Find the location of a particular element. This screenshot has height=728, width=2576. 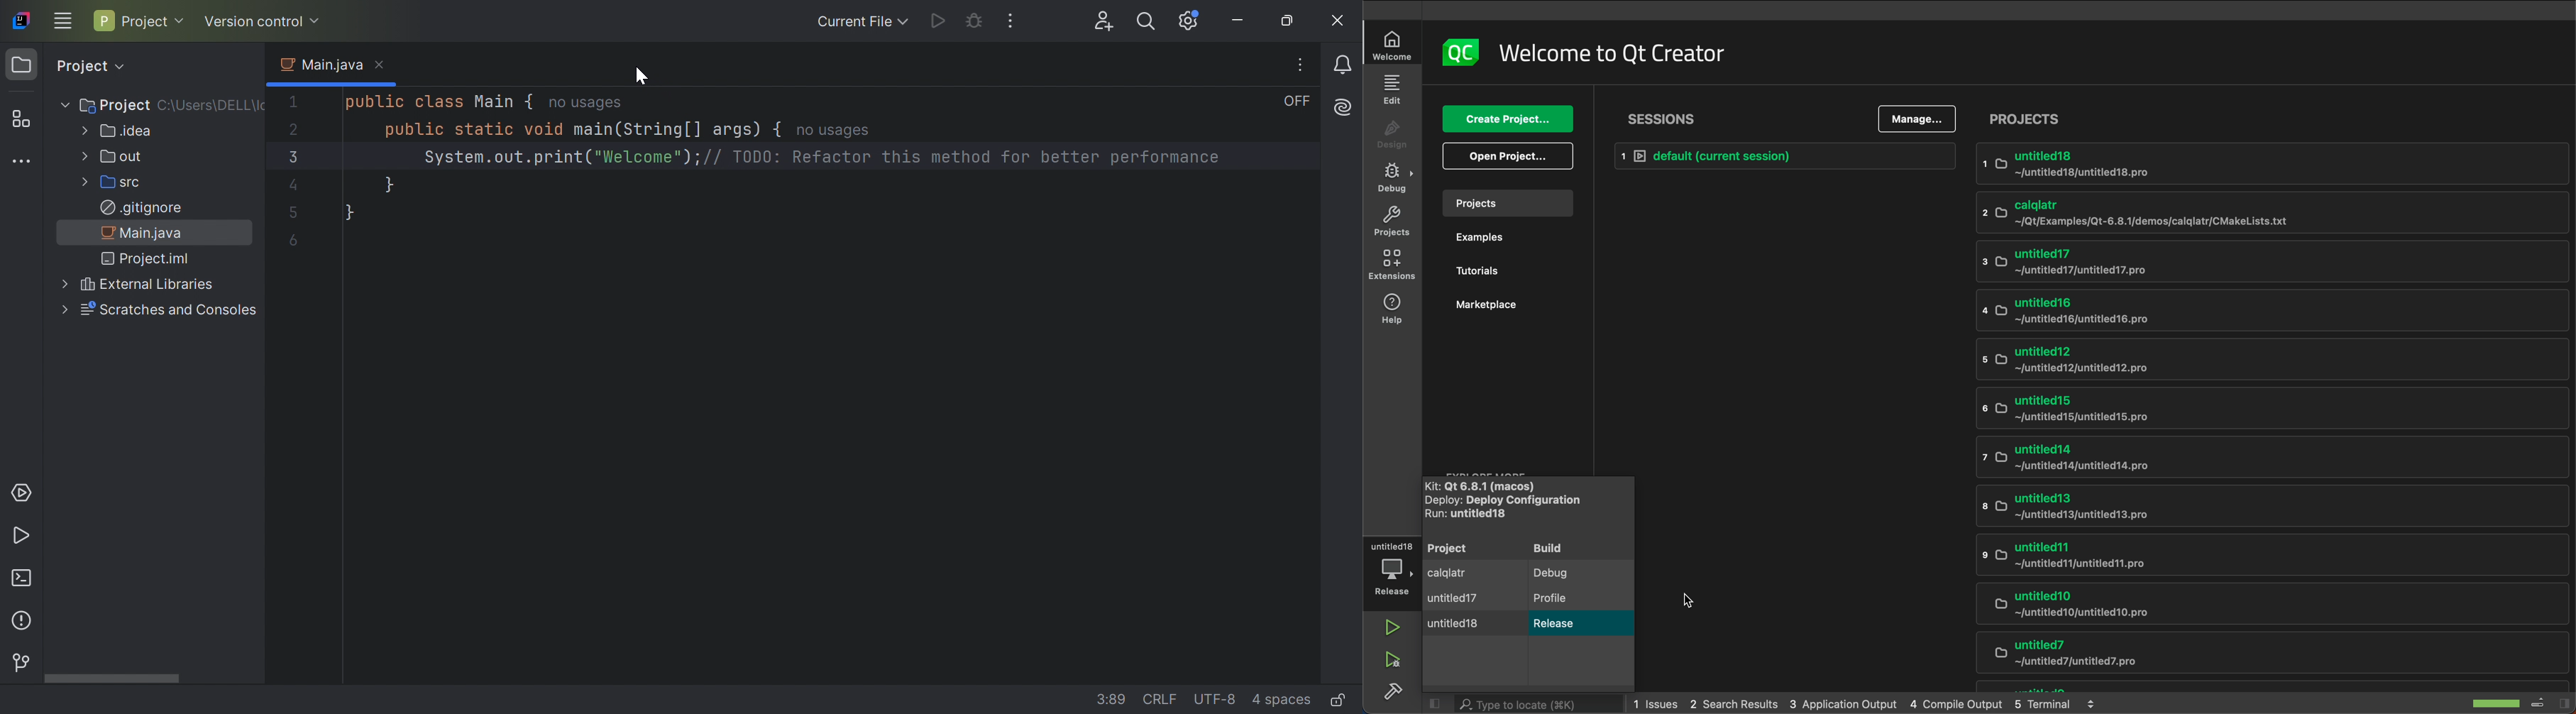

sessions is located at coordinates (1664, 117).